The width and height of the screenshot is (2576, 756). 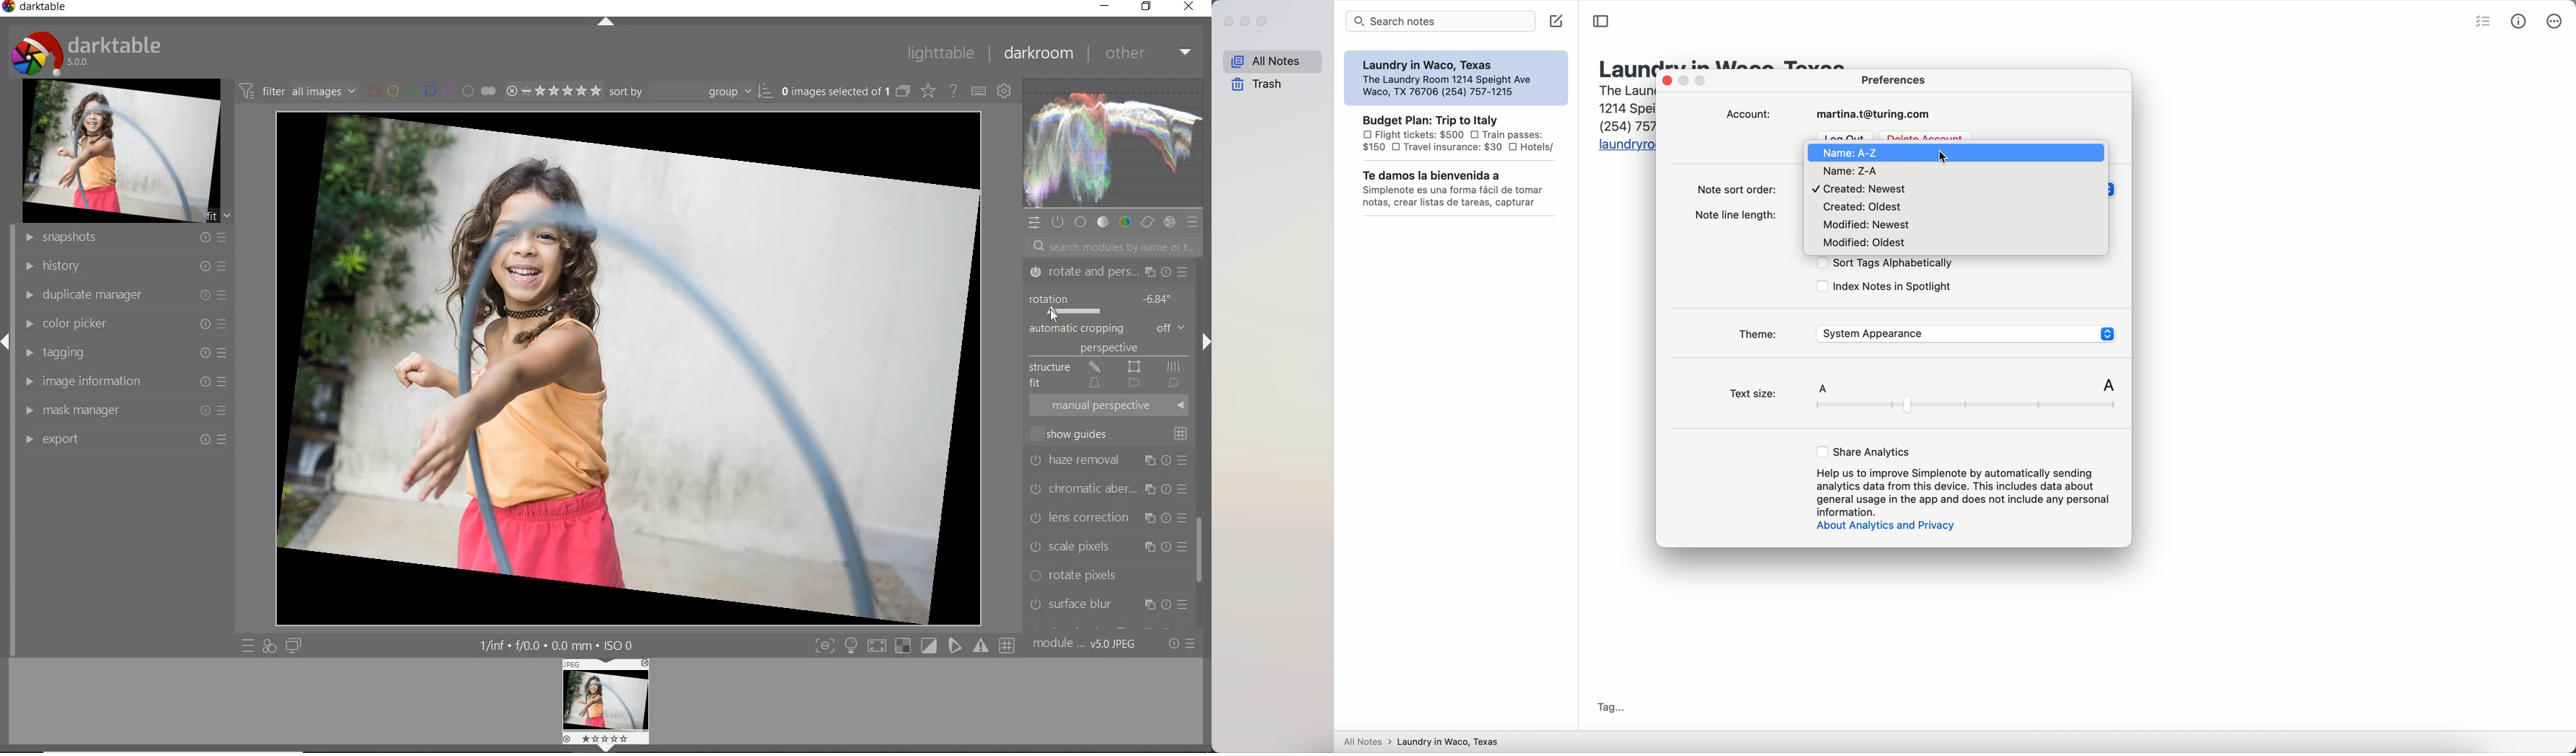 I want to click on trash, so click(x=1257, y=85).